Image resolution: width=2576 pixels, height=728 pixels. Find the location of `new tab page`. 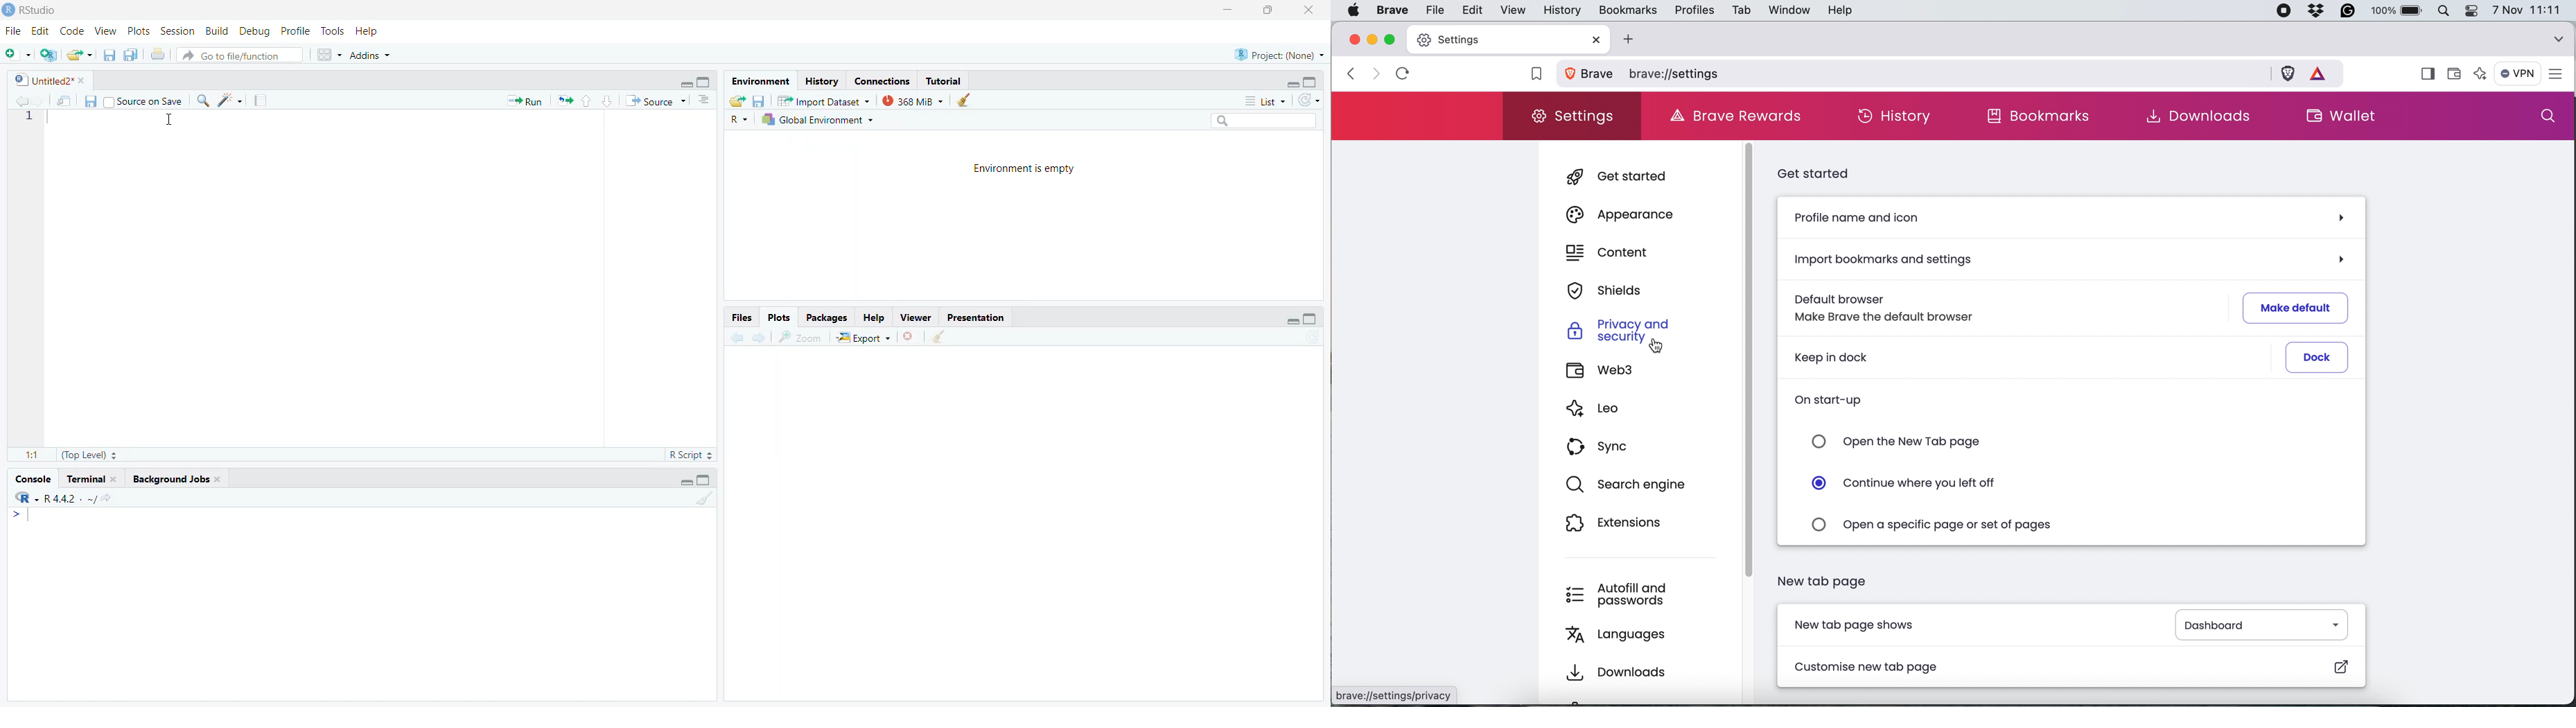

new tab page is located at coordinates (1832, 582).